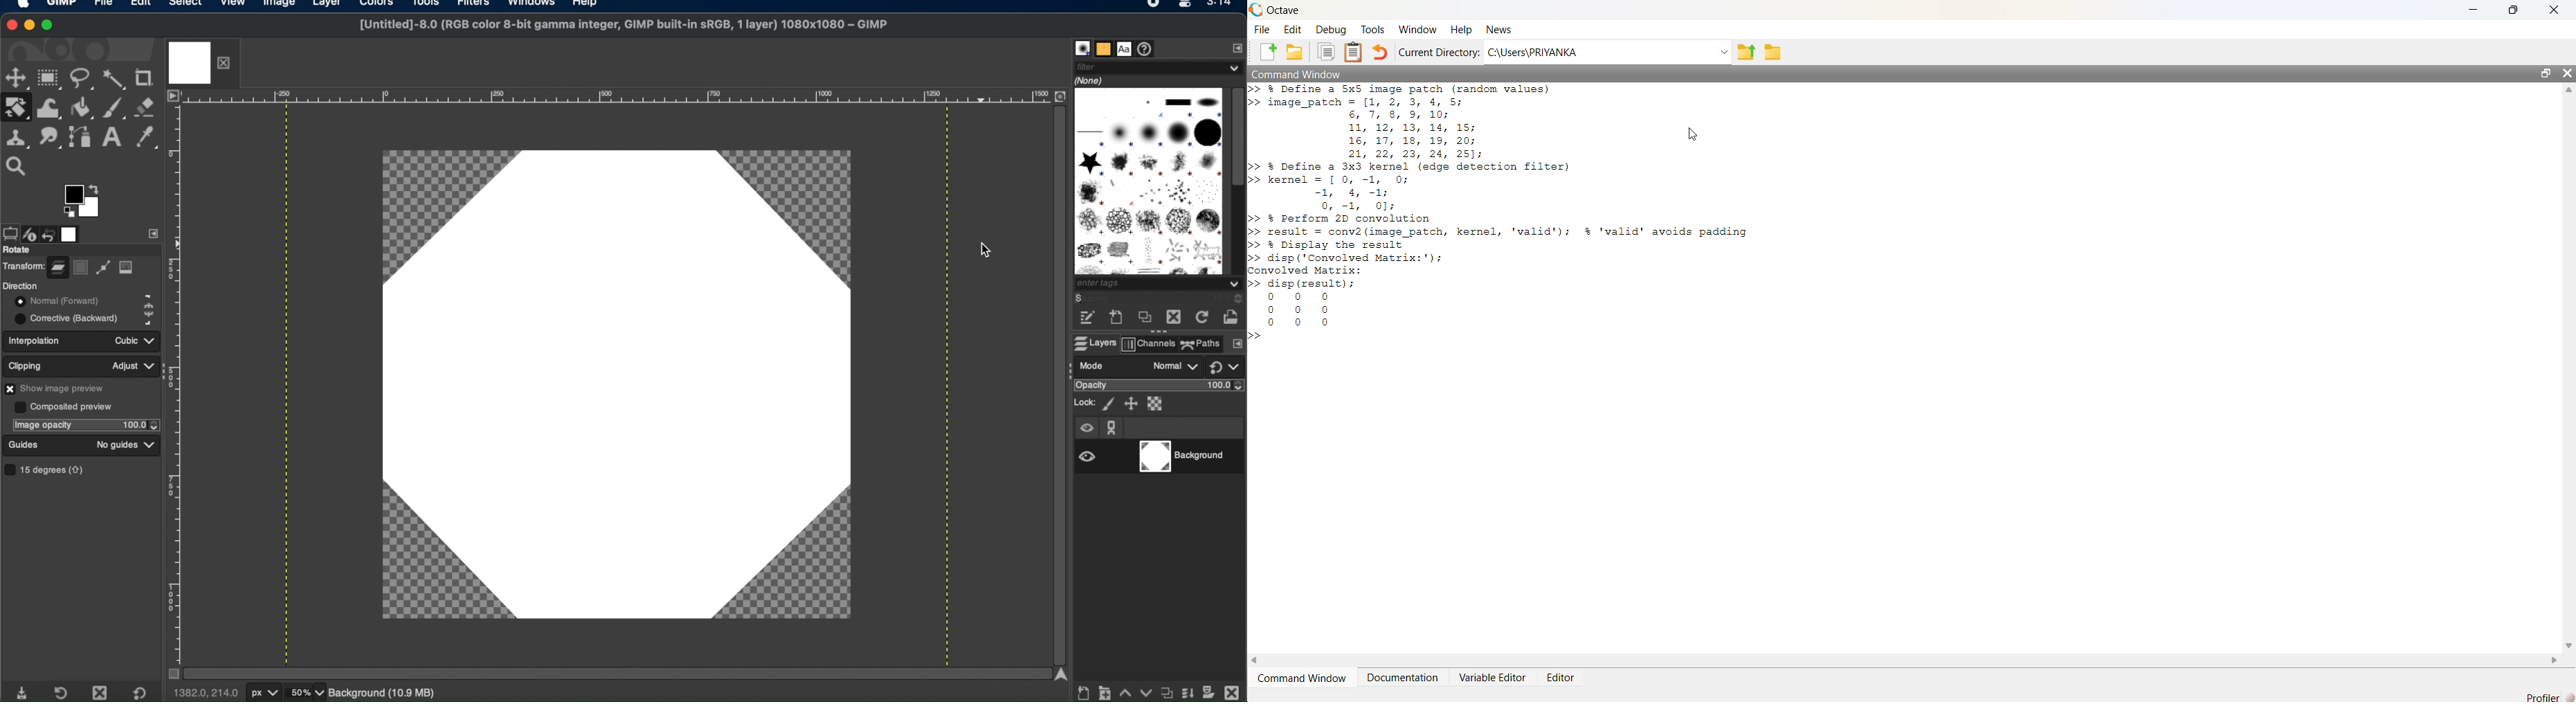 Image resolution: width=2576 pixels, height=728 pixels. I want to click on fonts, so click(1125, 48).